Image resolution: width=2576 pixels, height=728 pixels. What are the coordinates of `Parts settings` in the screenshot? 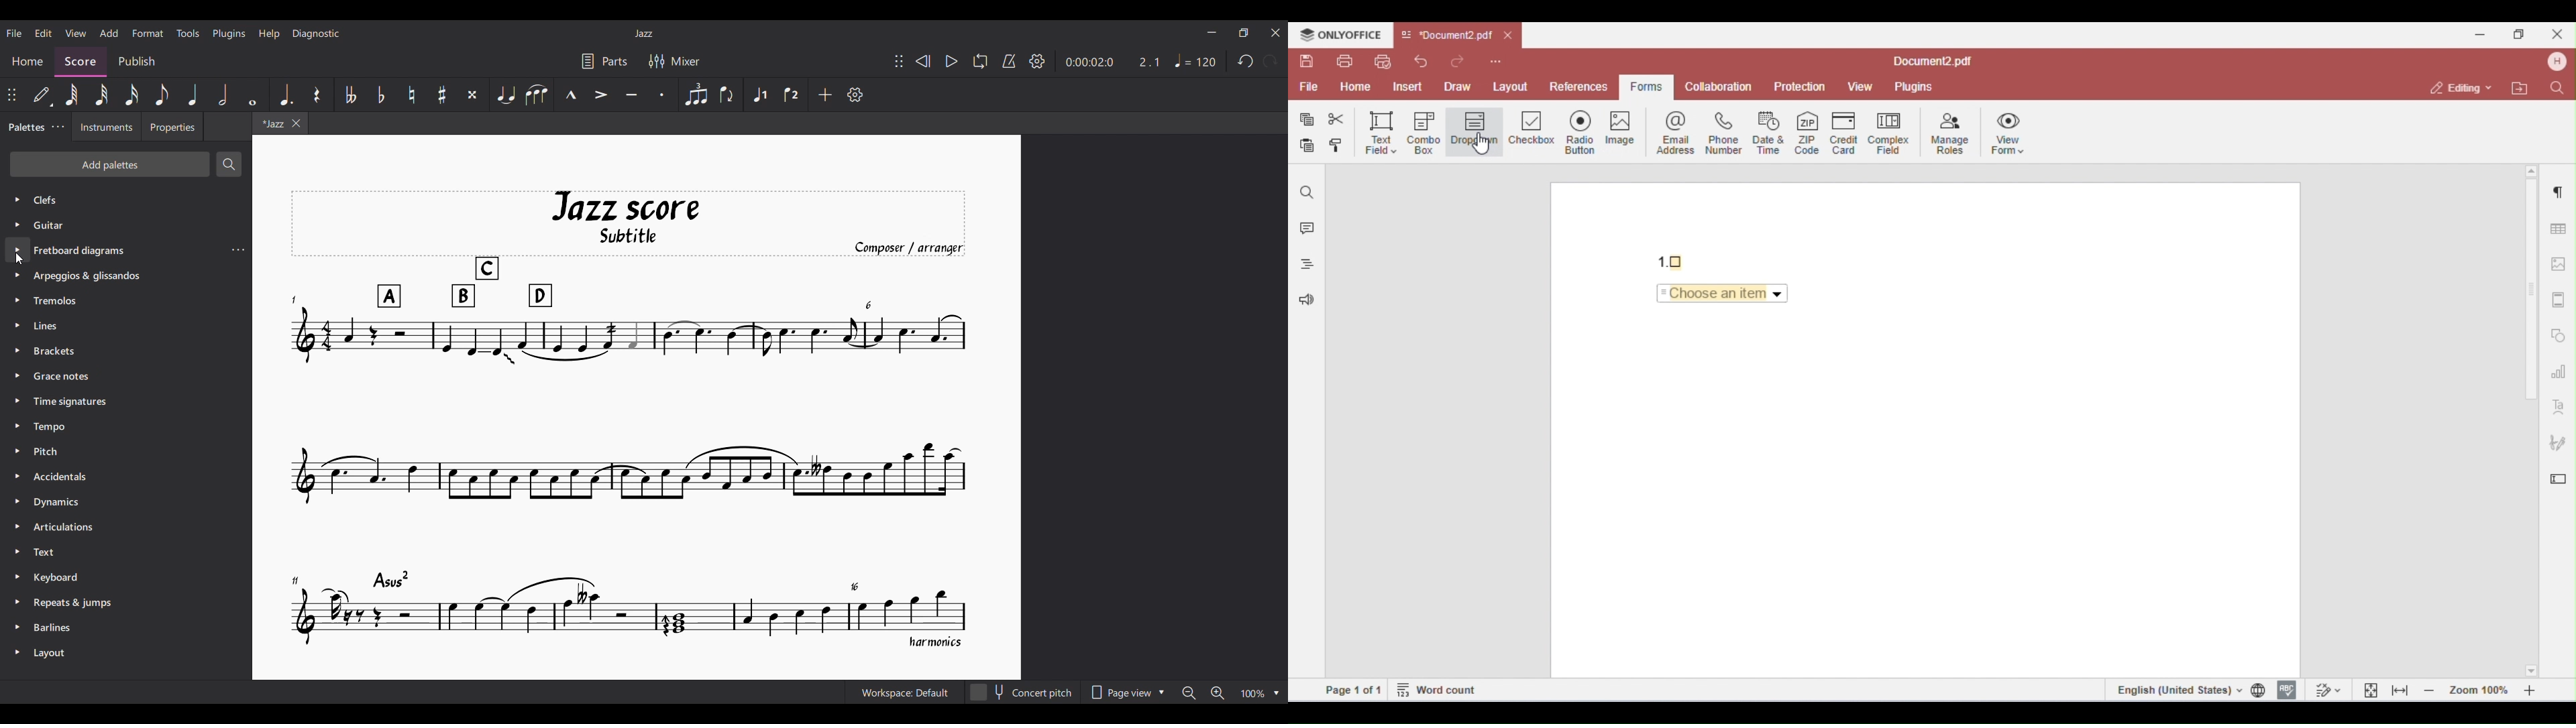 It's located at (604, 61).